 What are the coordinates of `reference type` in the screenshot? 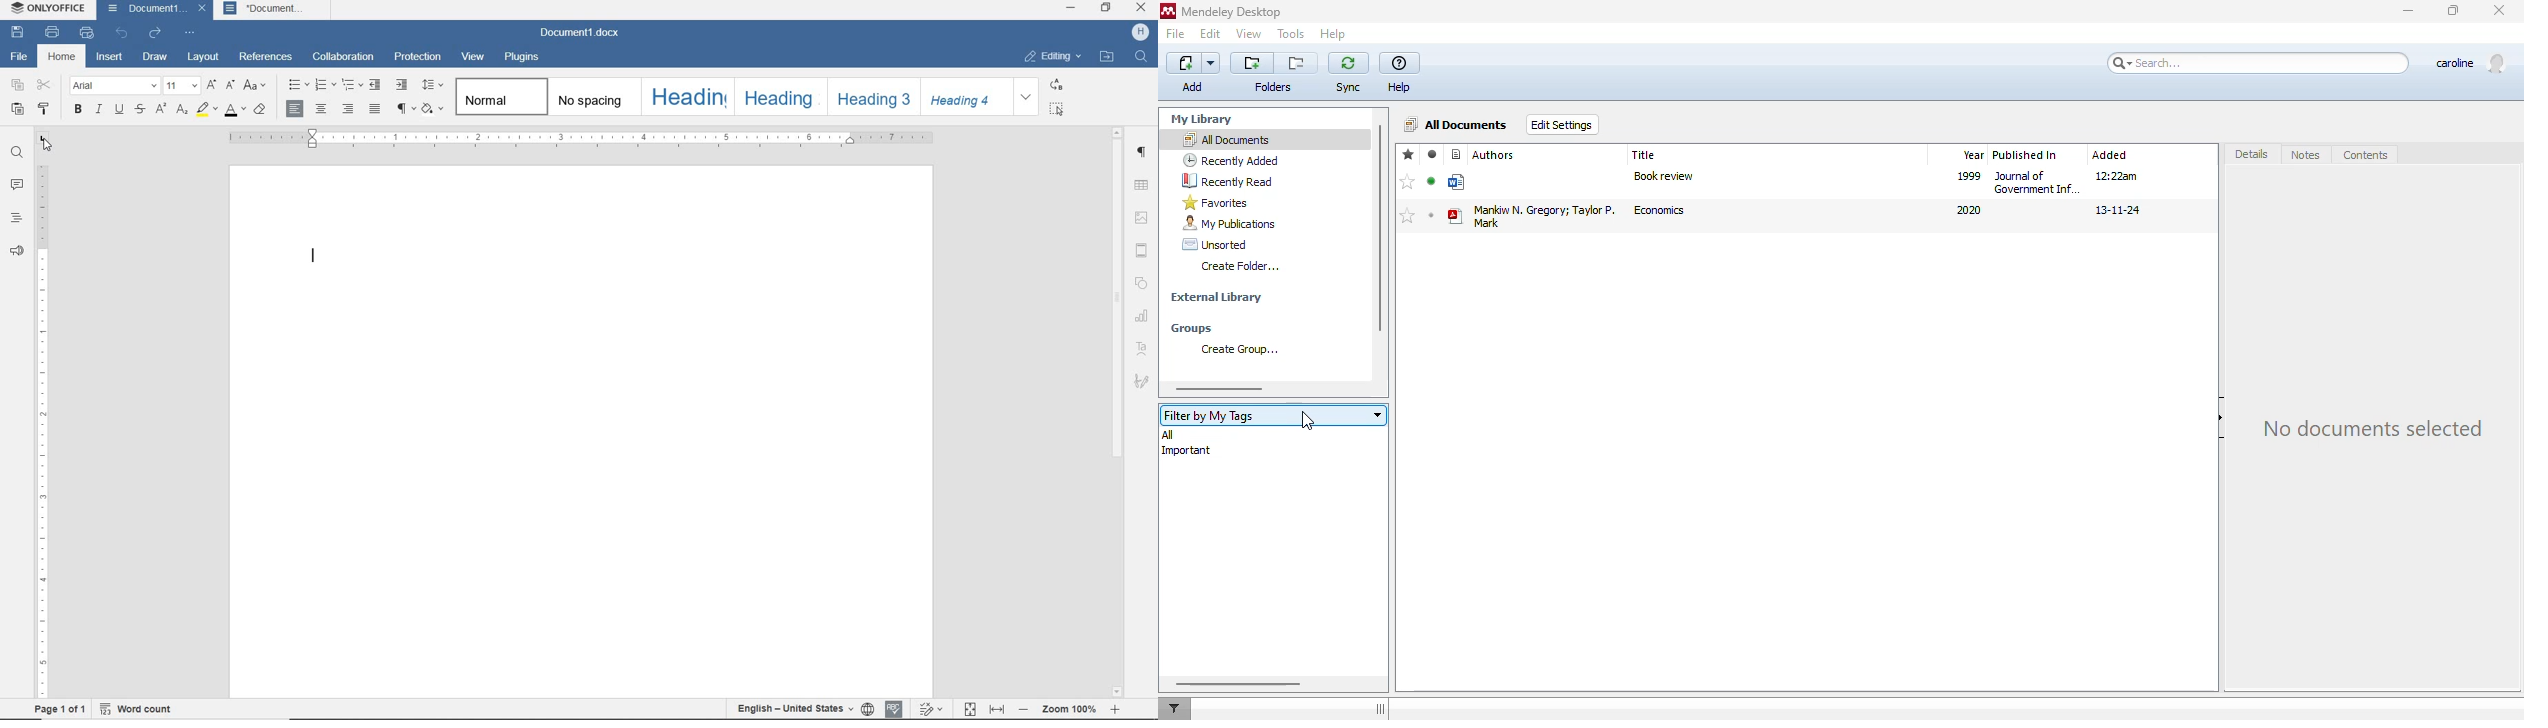 It's located at (1457, 154).